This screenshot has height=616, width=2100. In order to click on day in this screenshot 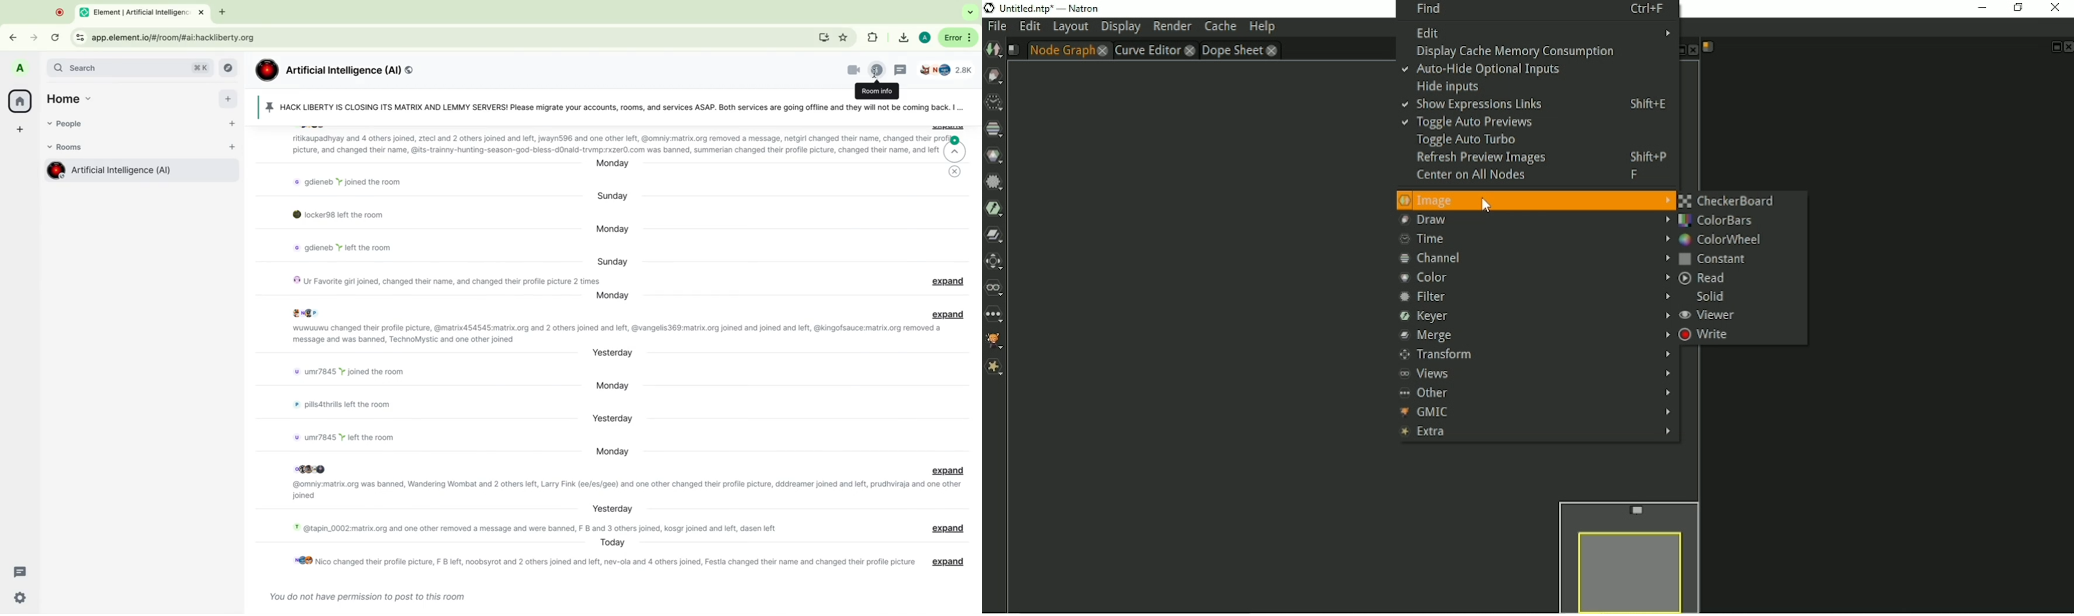, I will do `click(614, 543)`.